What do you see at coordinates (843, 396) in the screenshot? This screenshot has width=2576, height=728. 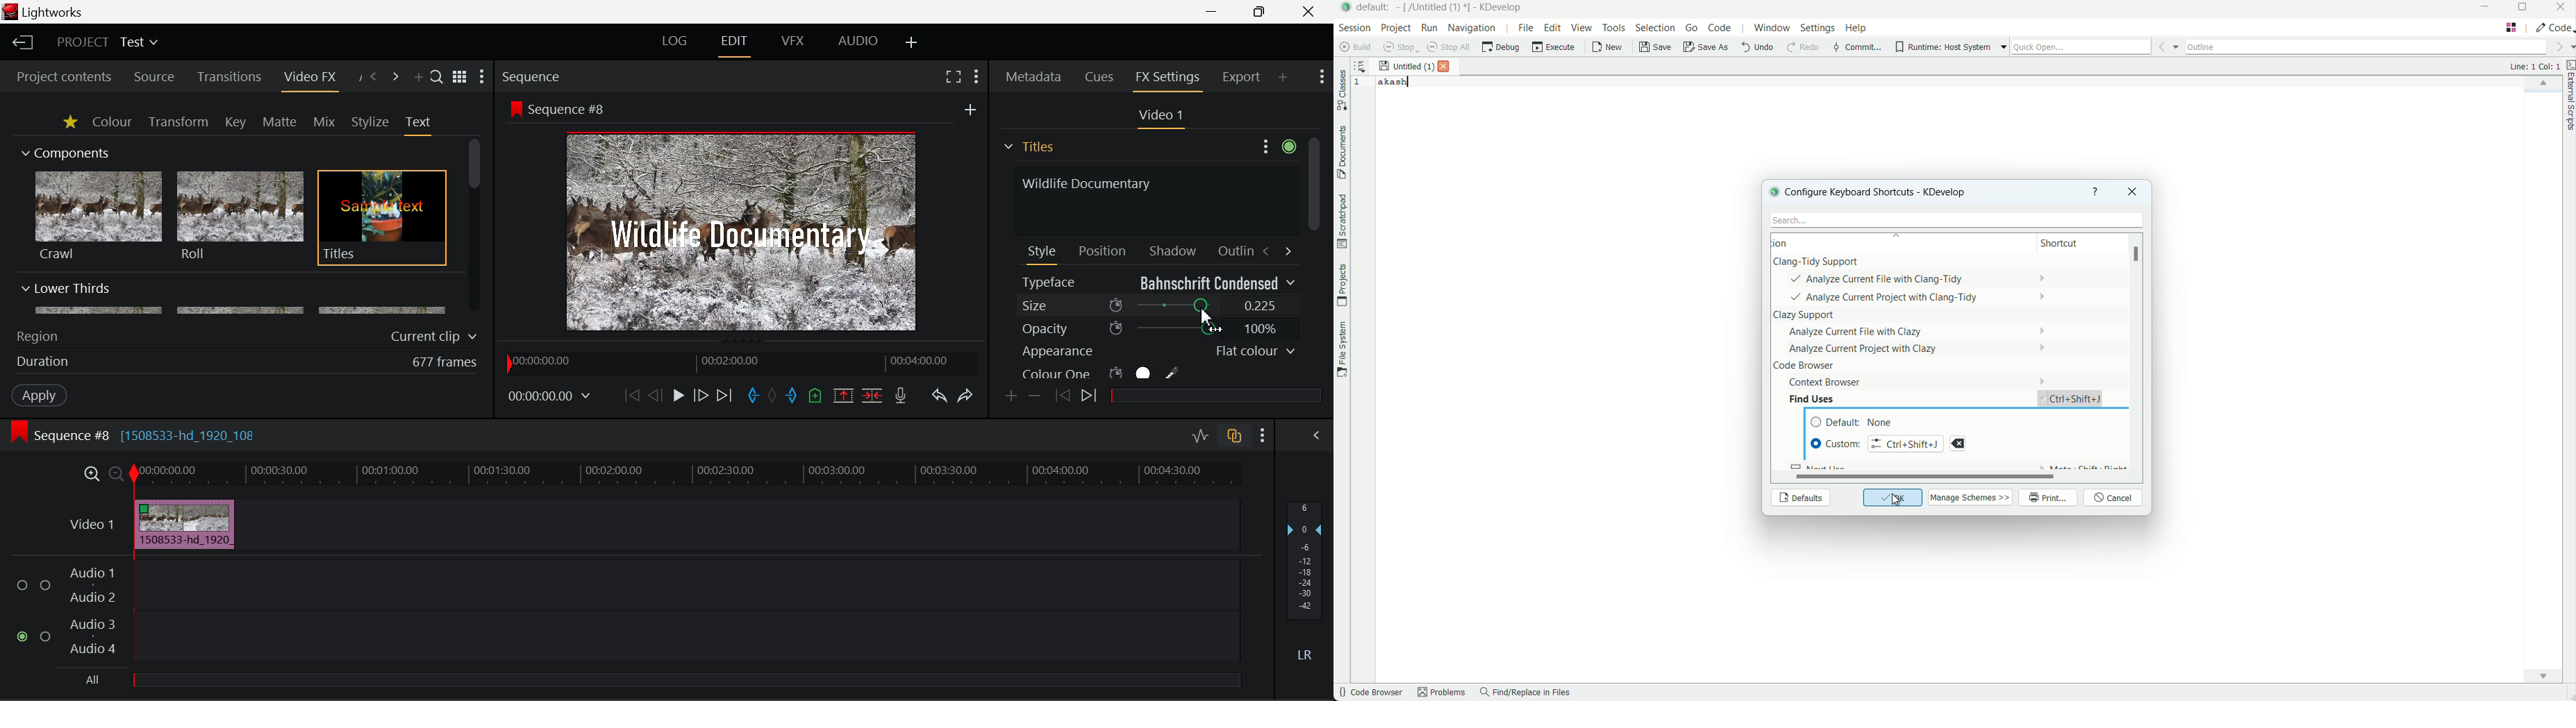 I see `Remove Marked Section` at bounding box center [843, 396].